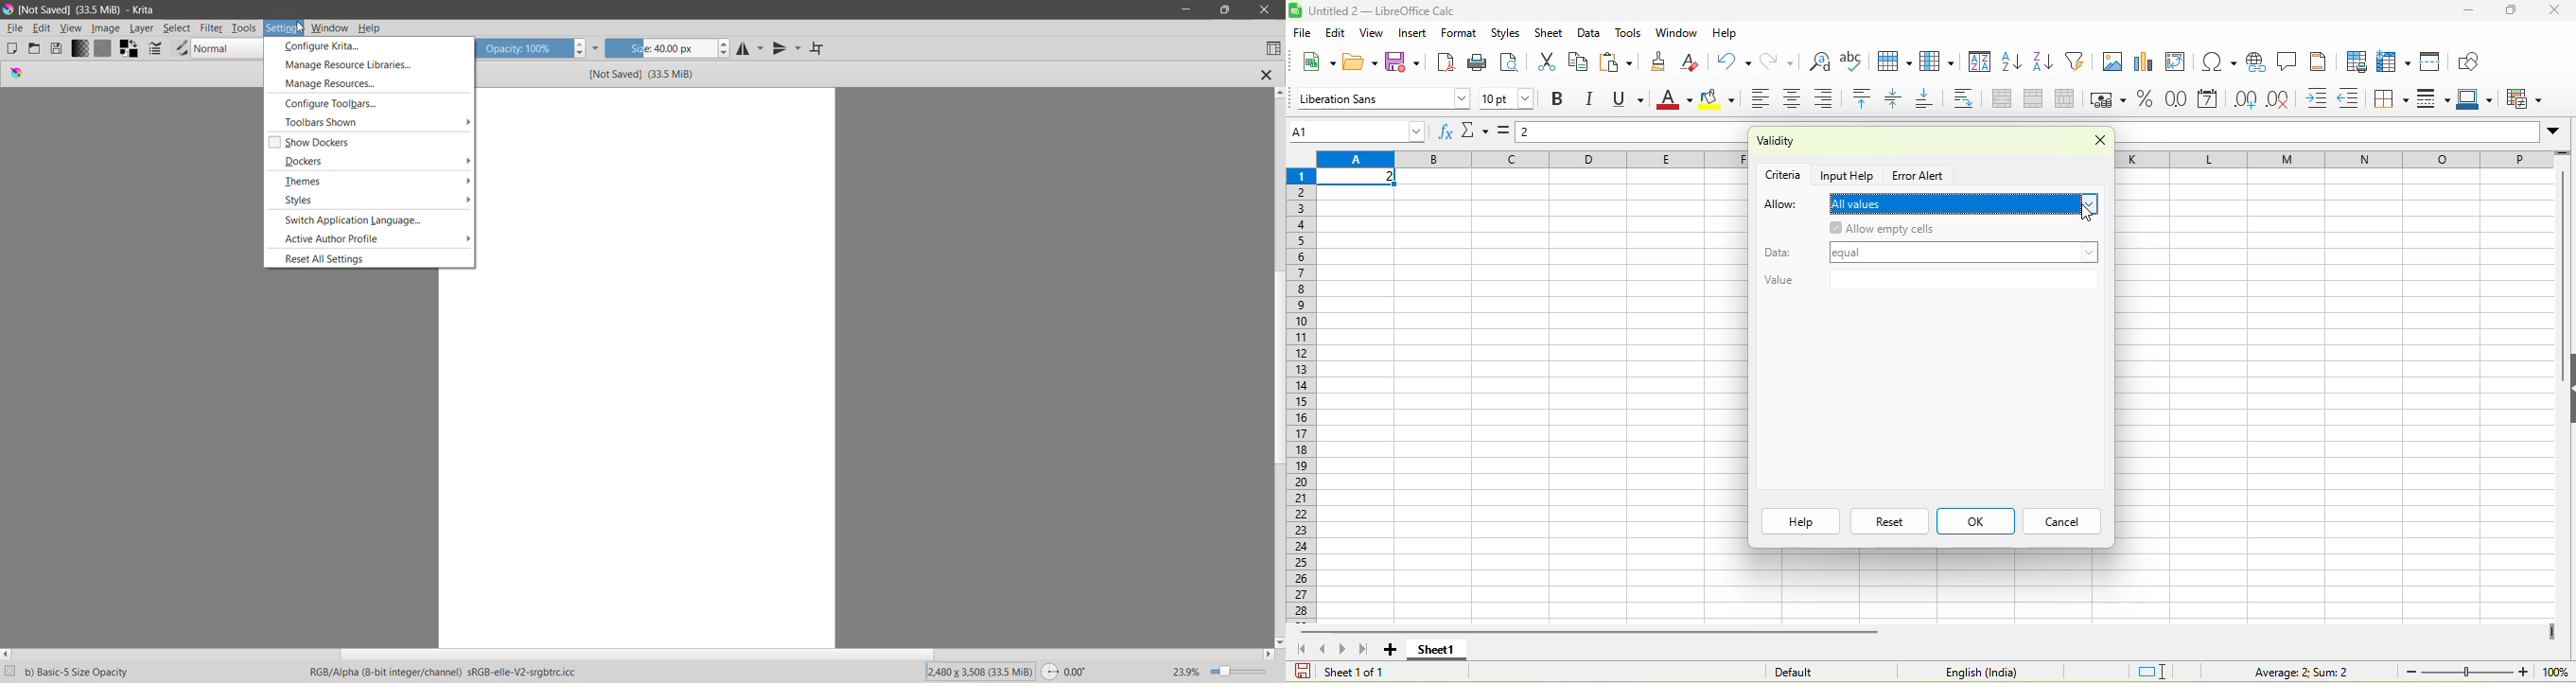 Image resolution: width=2576 pixels, height=700 pixels. Describe the element at coordinates (13, 28) in the screenshot. I see `File` at that location.